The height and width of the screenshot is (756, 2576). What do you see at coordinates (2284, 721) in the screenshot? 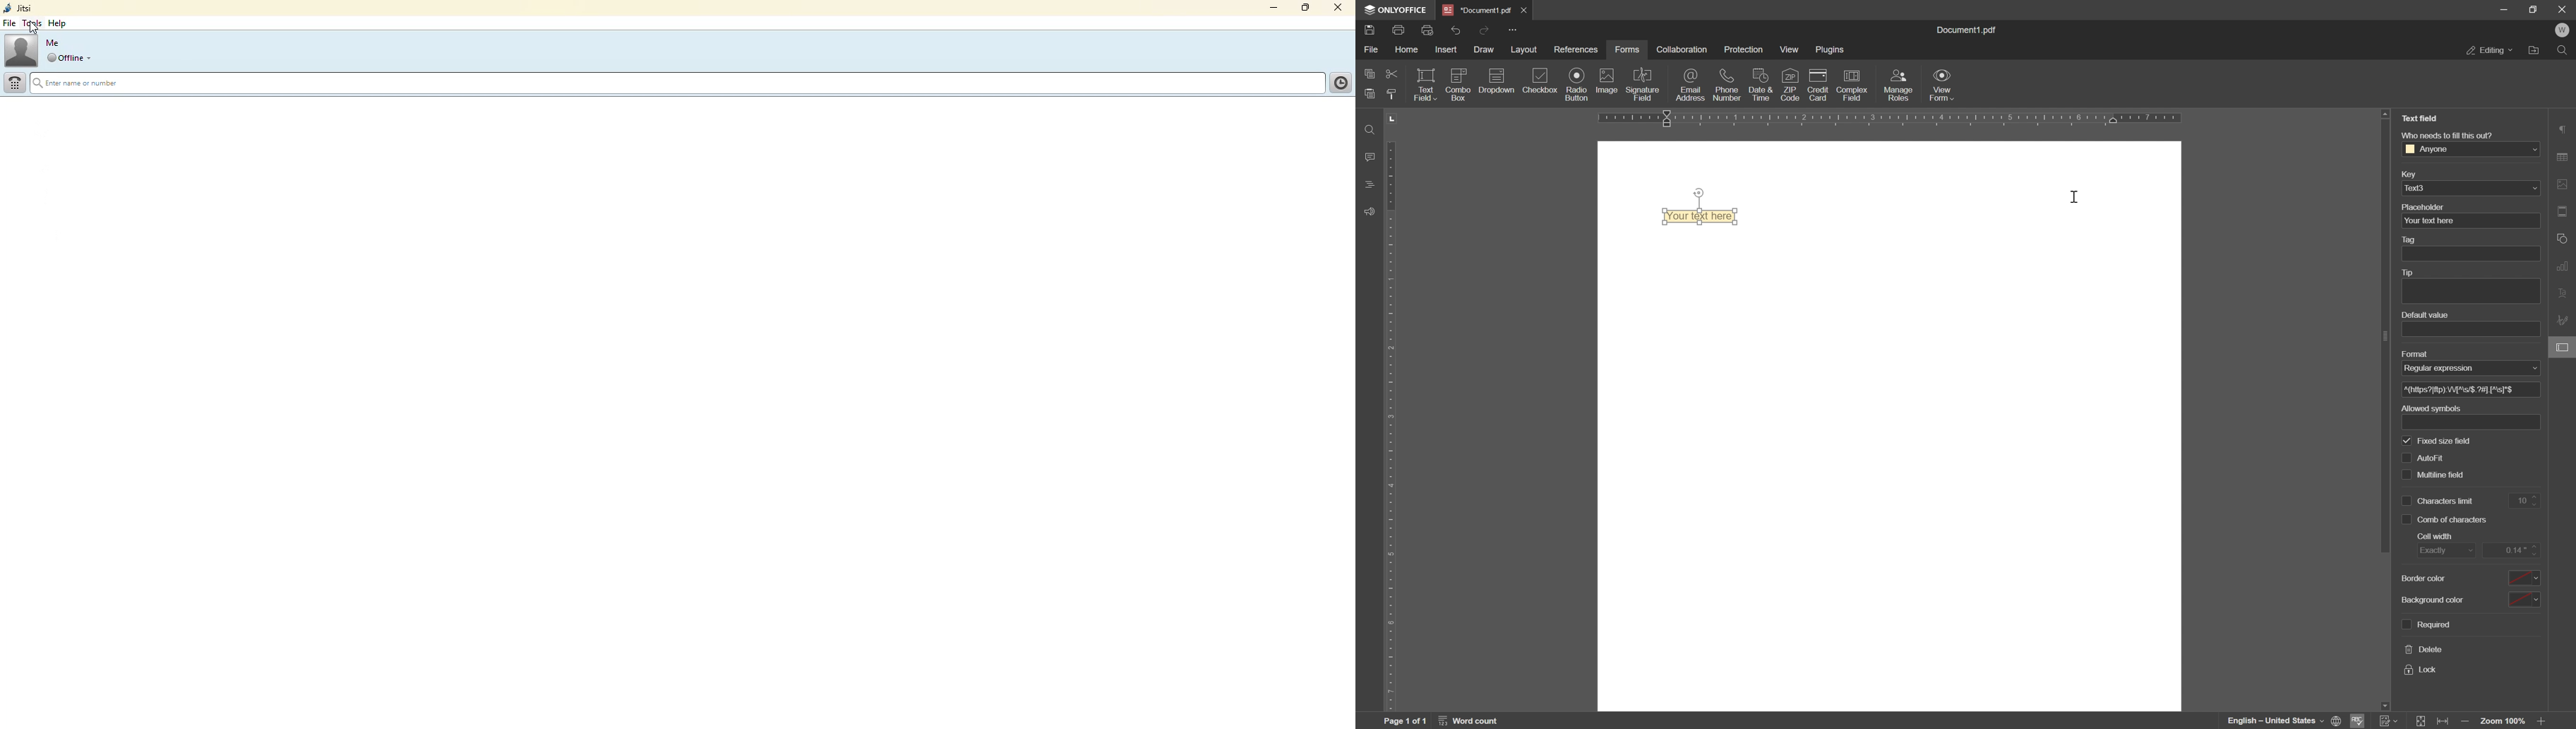
I see `set document language` at bounding box center [2284, 721].